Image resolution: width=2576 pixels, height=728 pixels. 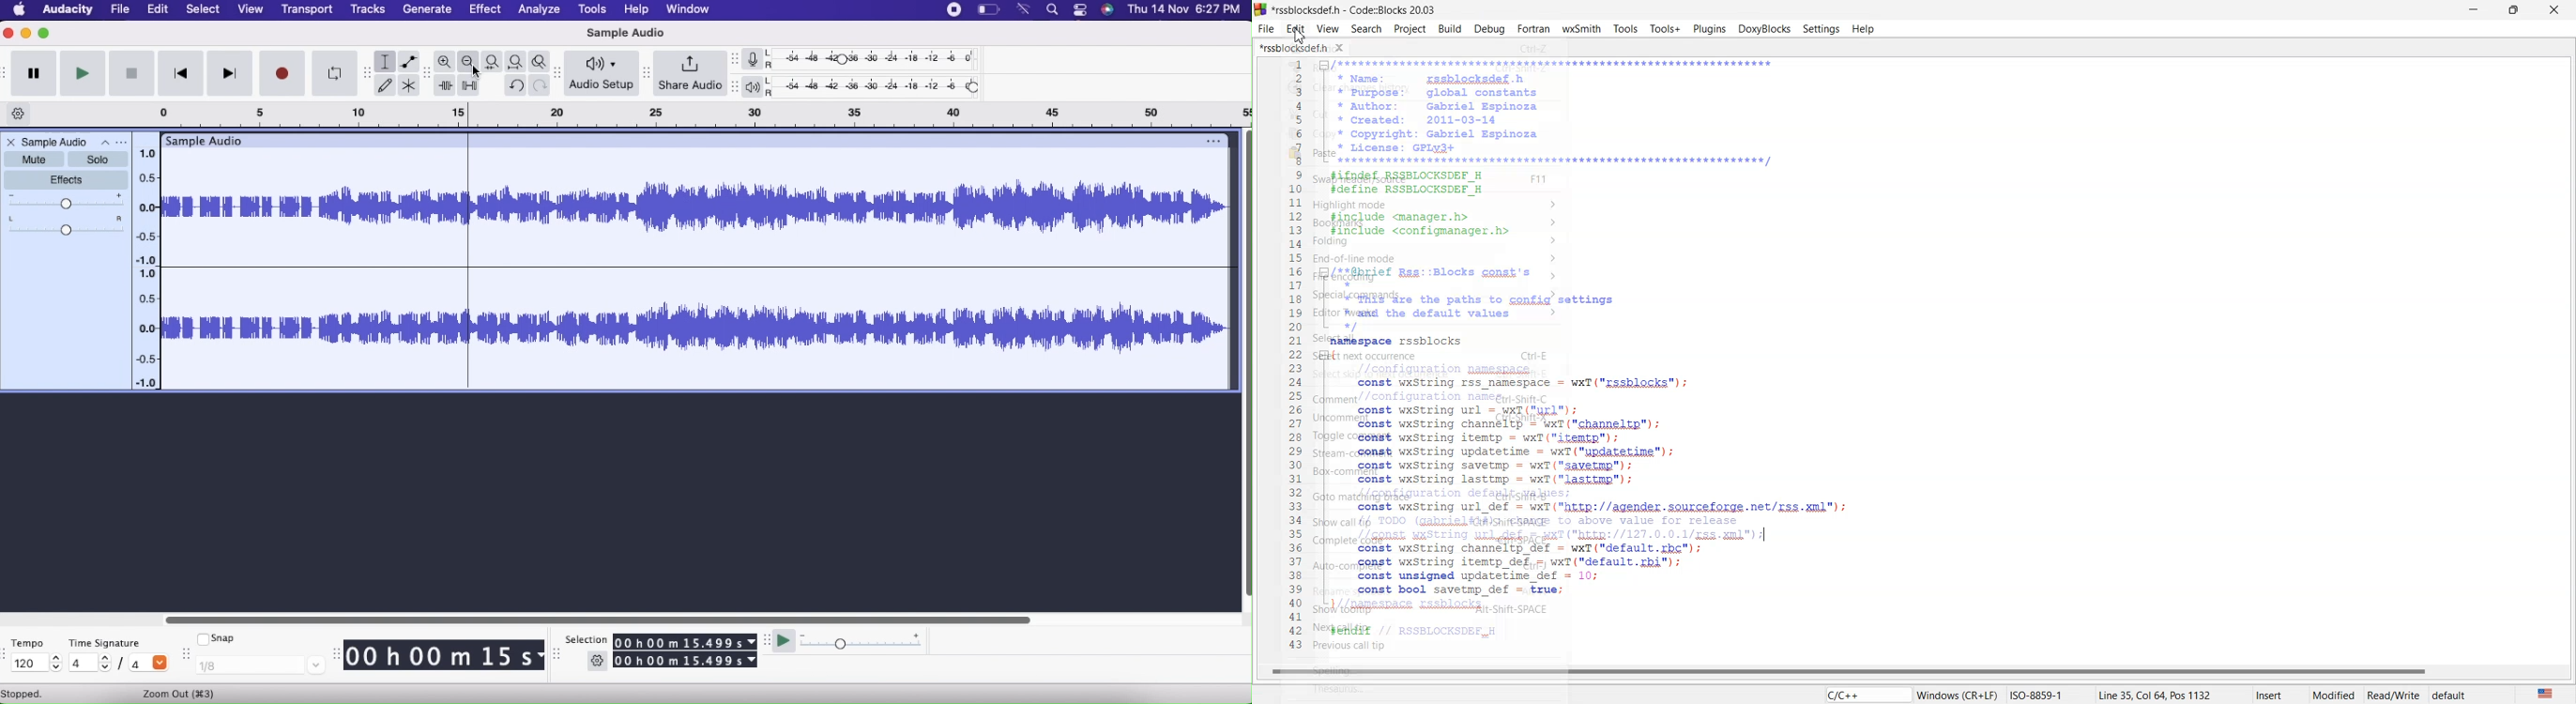 I want to click on Time Signature, so click(x=107, y=643).